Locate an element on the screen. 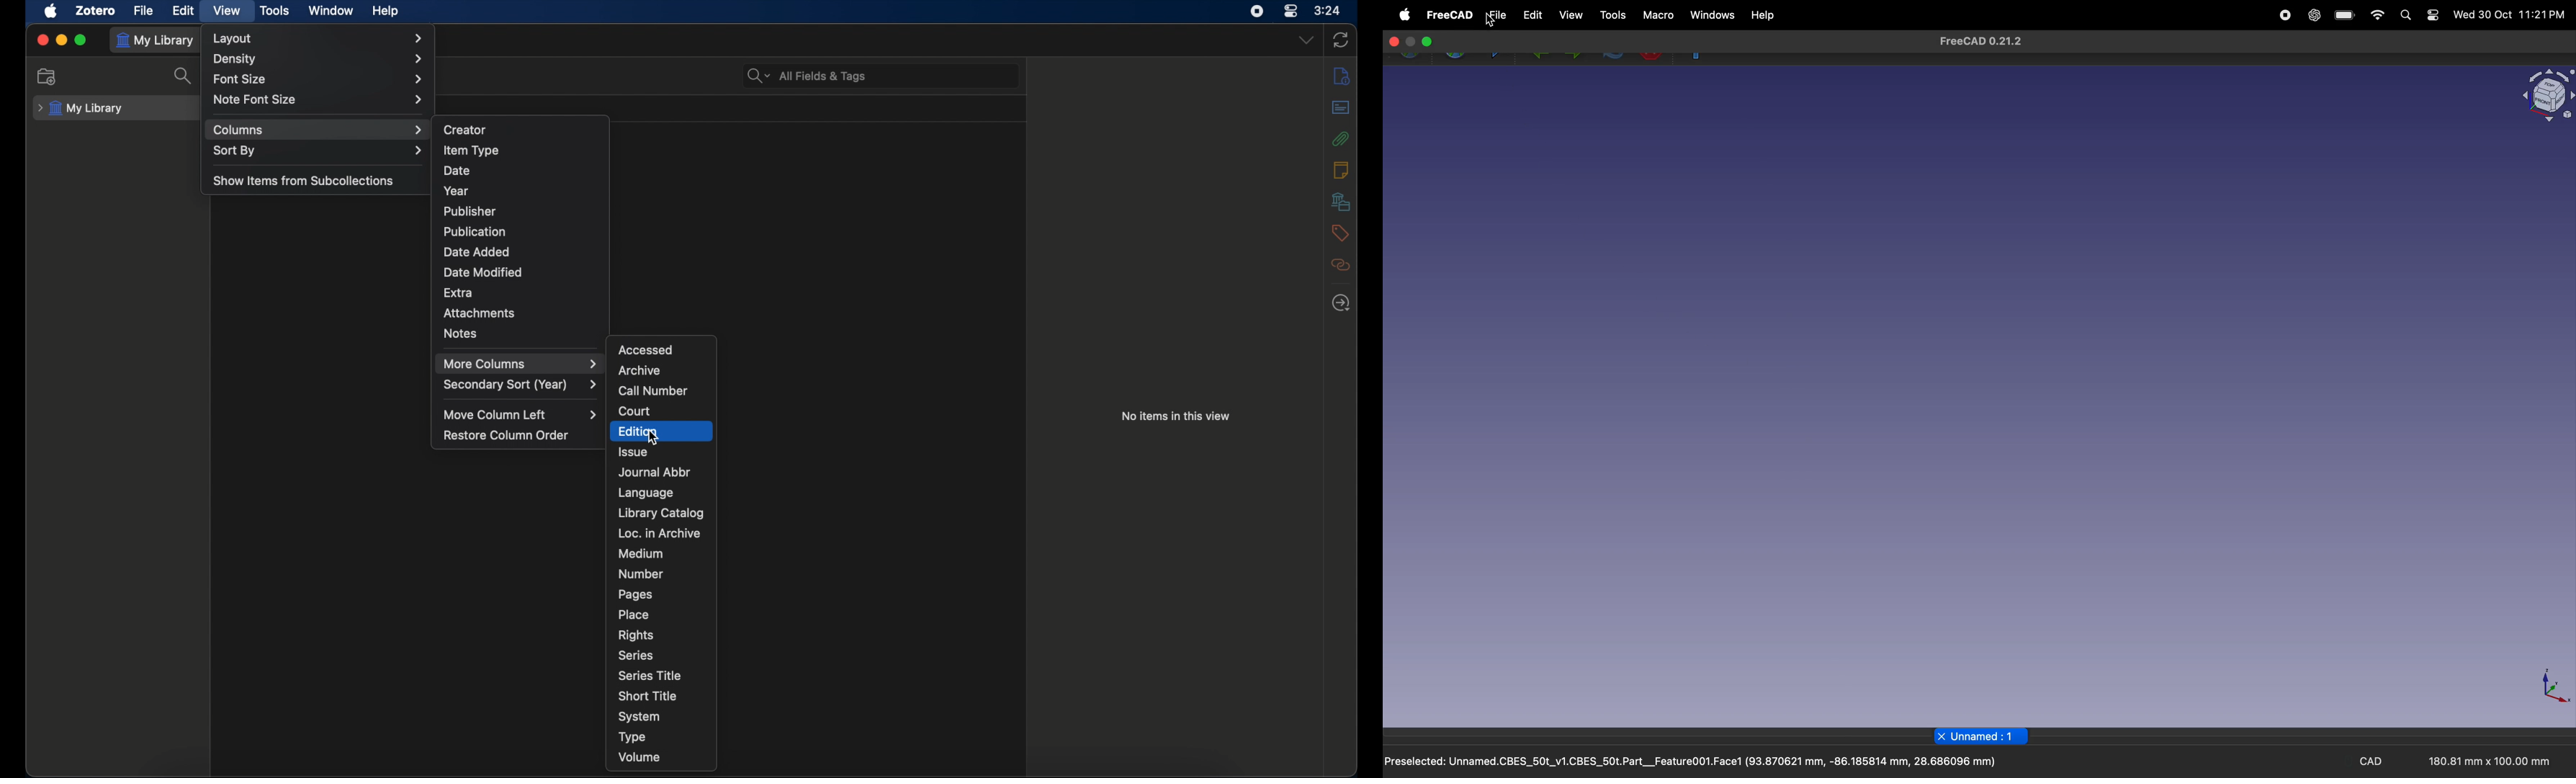  apple menu is located at coordinates (1403, 13).